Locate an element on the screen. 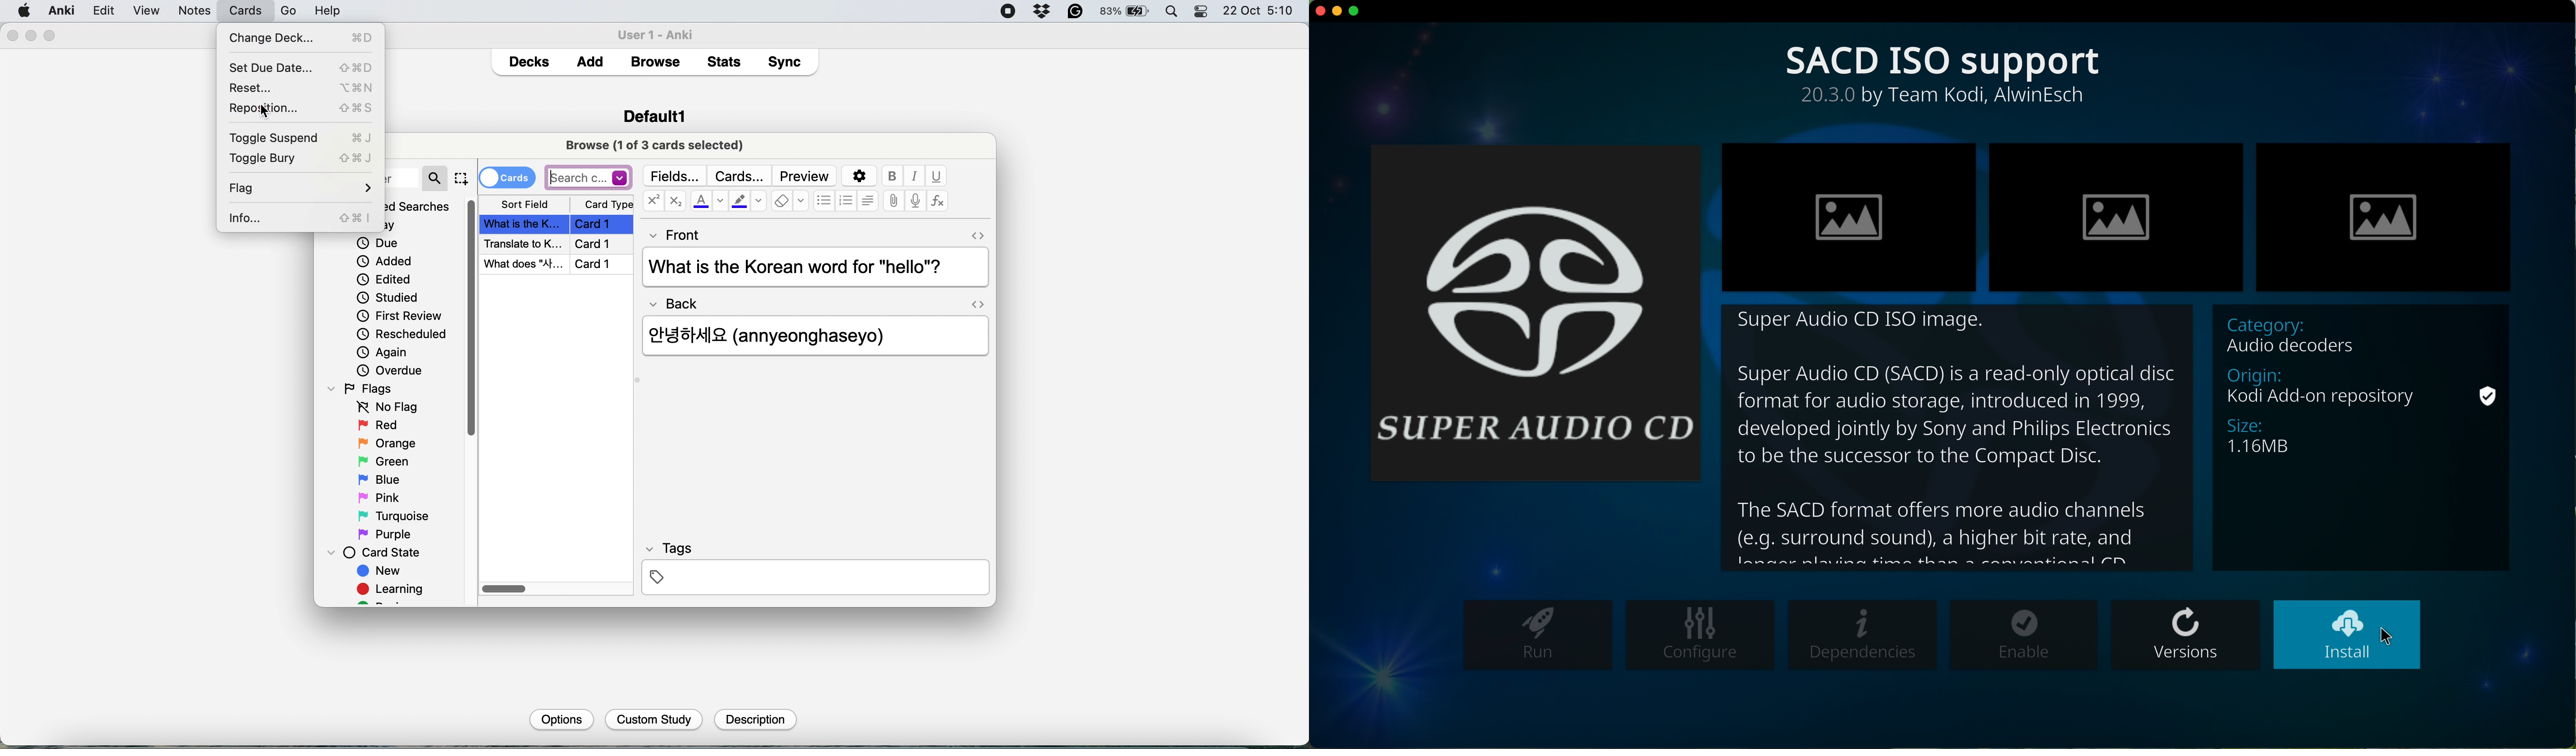 This screenshot has height=756, width=2576. screen recorder is located at coordinates (1008, 12).